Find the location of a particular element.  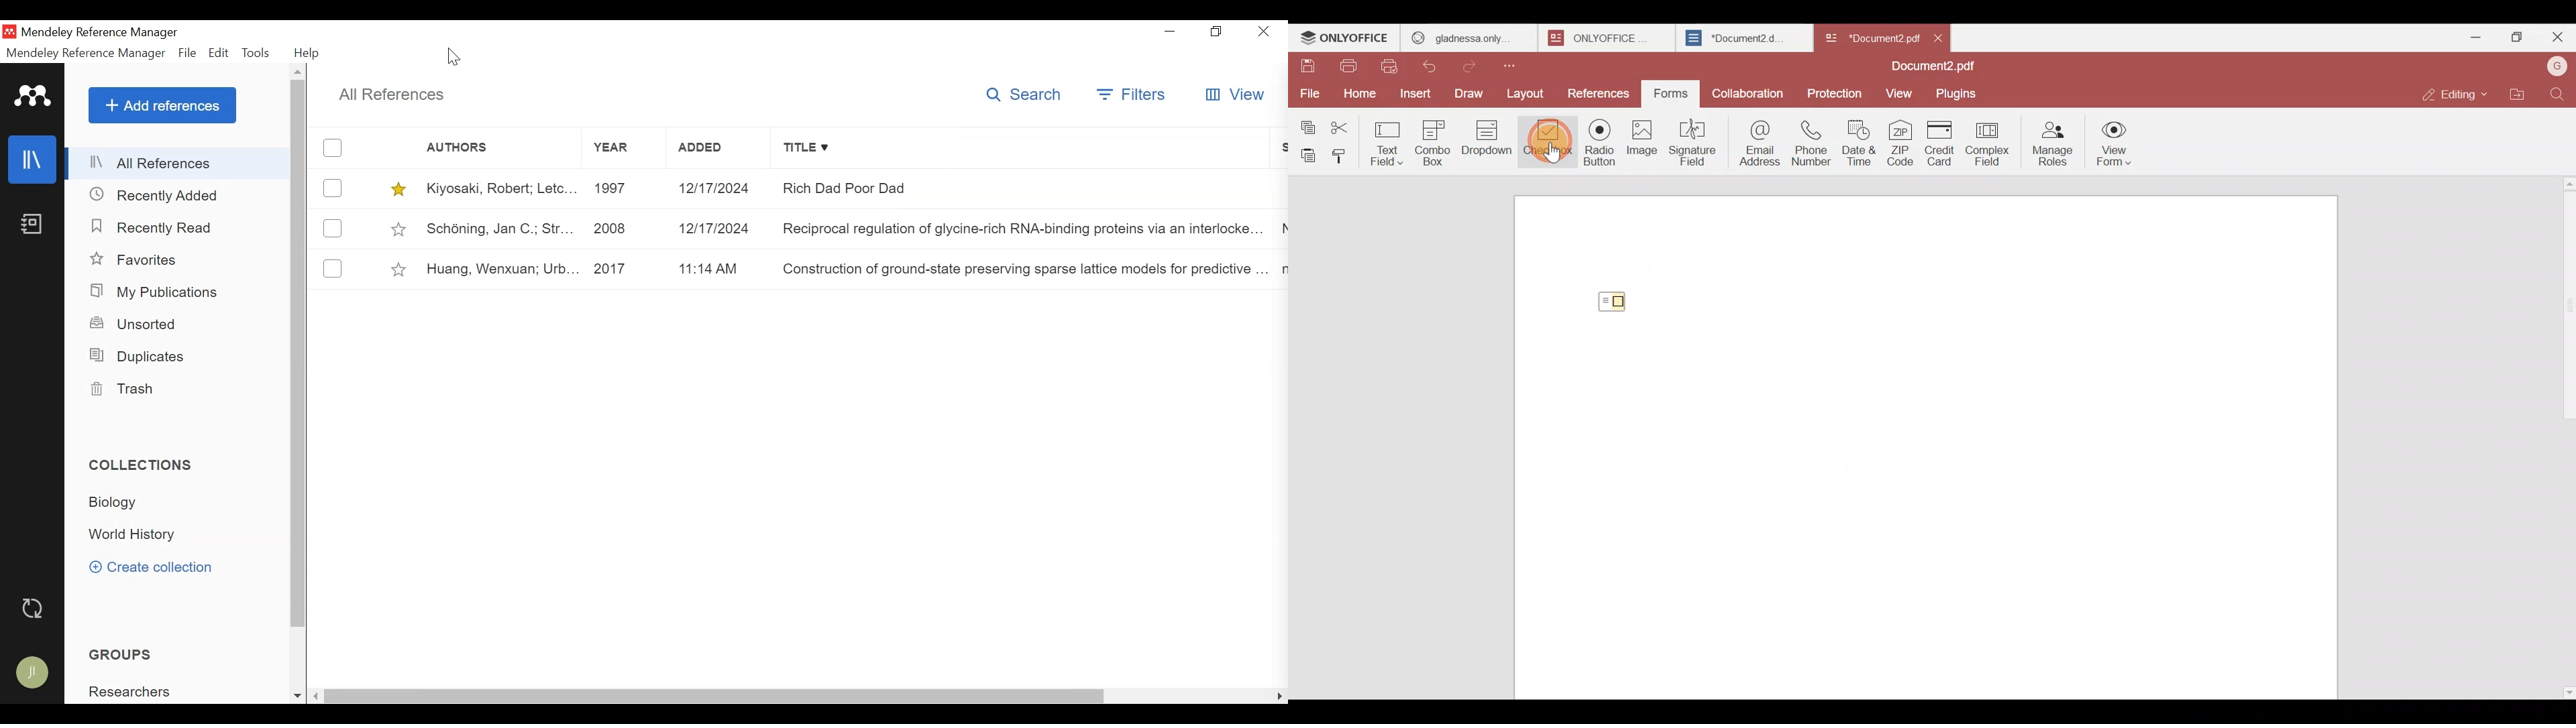

Vertical Scroll bar is located at coordinates (297, 355).